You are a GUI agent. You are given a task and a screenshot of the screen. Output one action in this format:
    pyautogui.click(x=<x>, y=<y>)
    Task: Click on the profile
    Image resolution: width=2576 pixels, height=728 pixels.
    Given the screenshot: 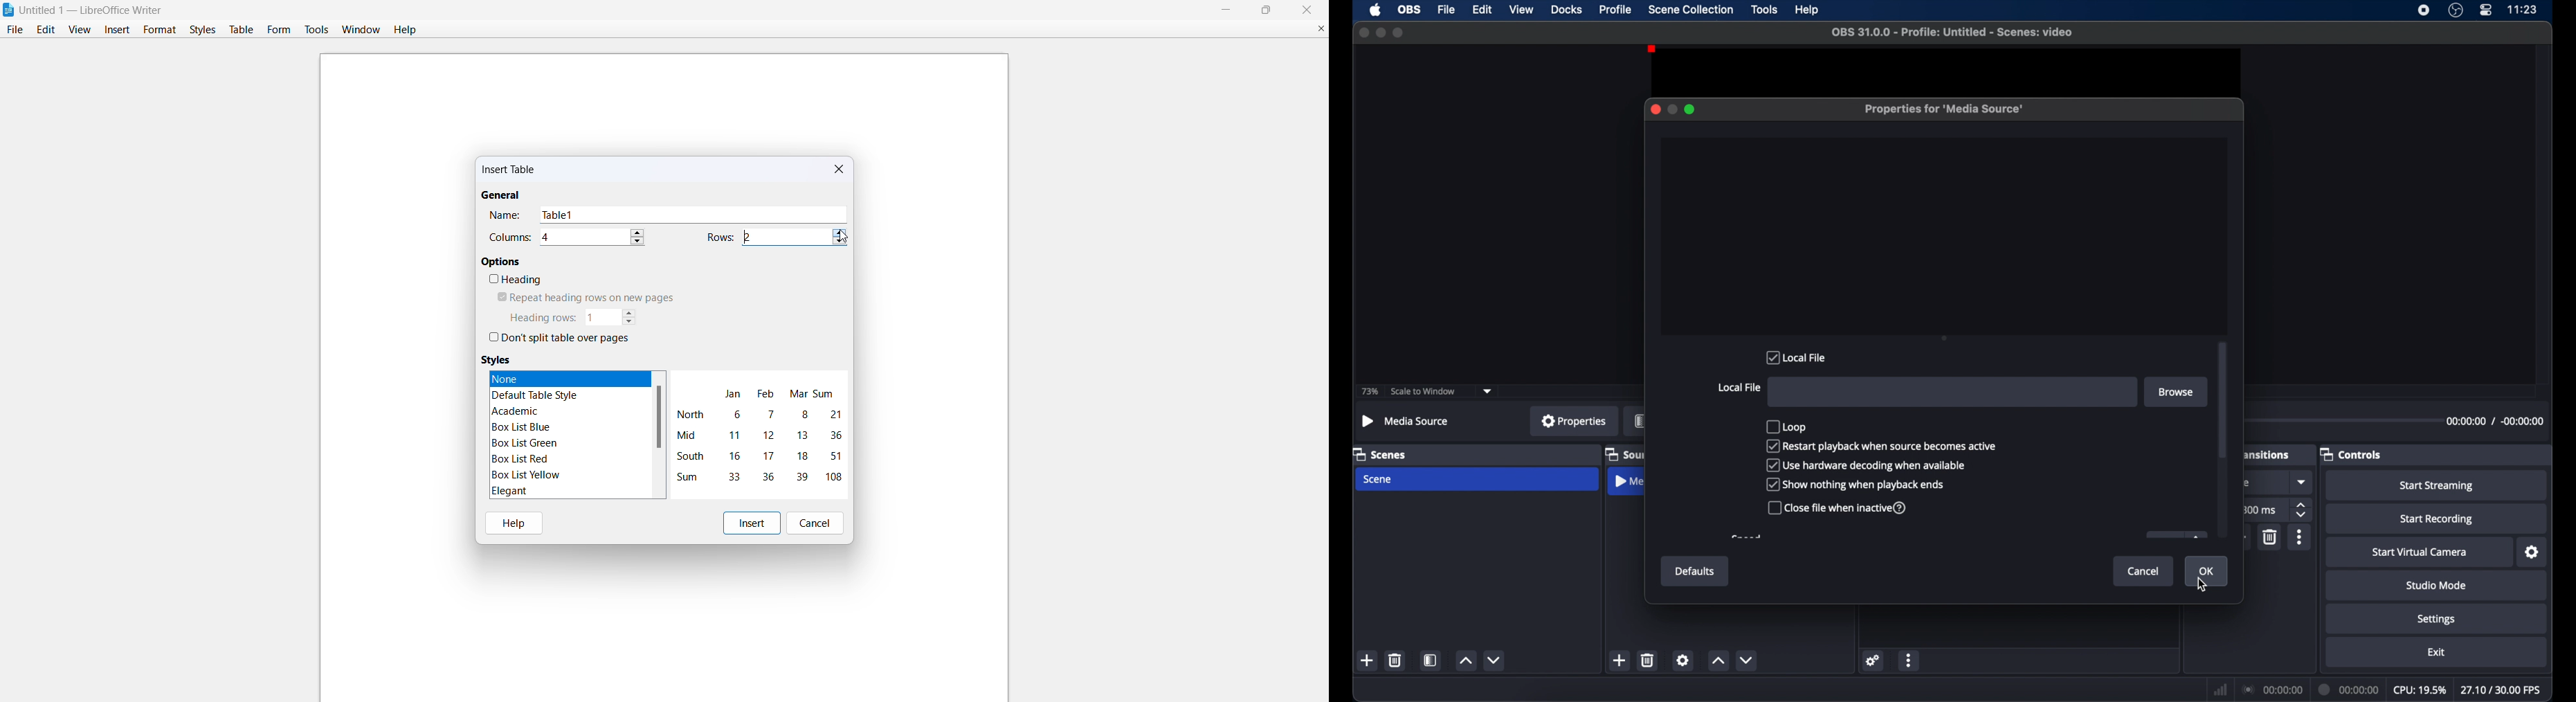 What is the action you would take?
    pyautogui.click(x=1617, y=9)
    